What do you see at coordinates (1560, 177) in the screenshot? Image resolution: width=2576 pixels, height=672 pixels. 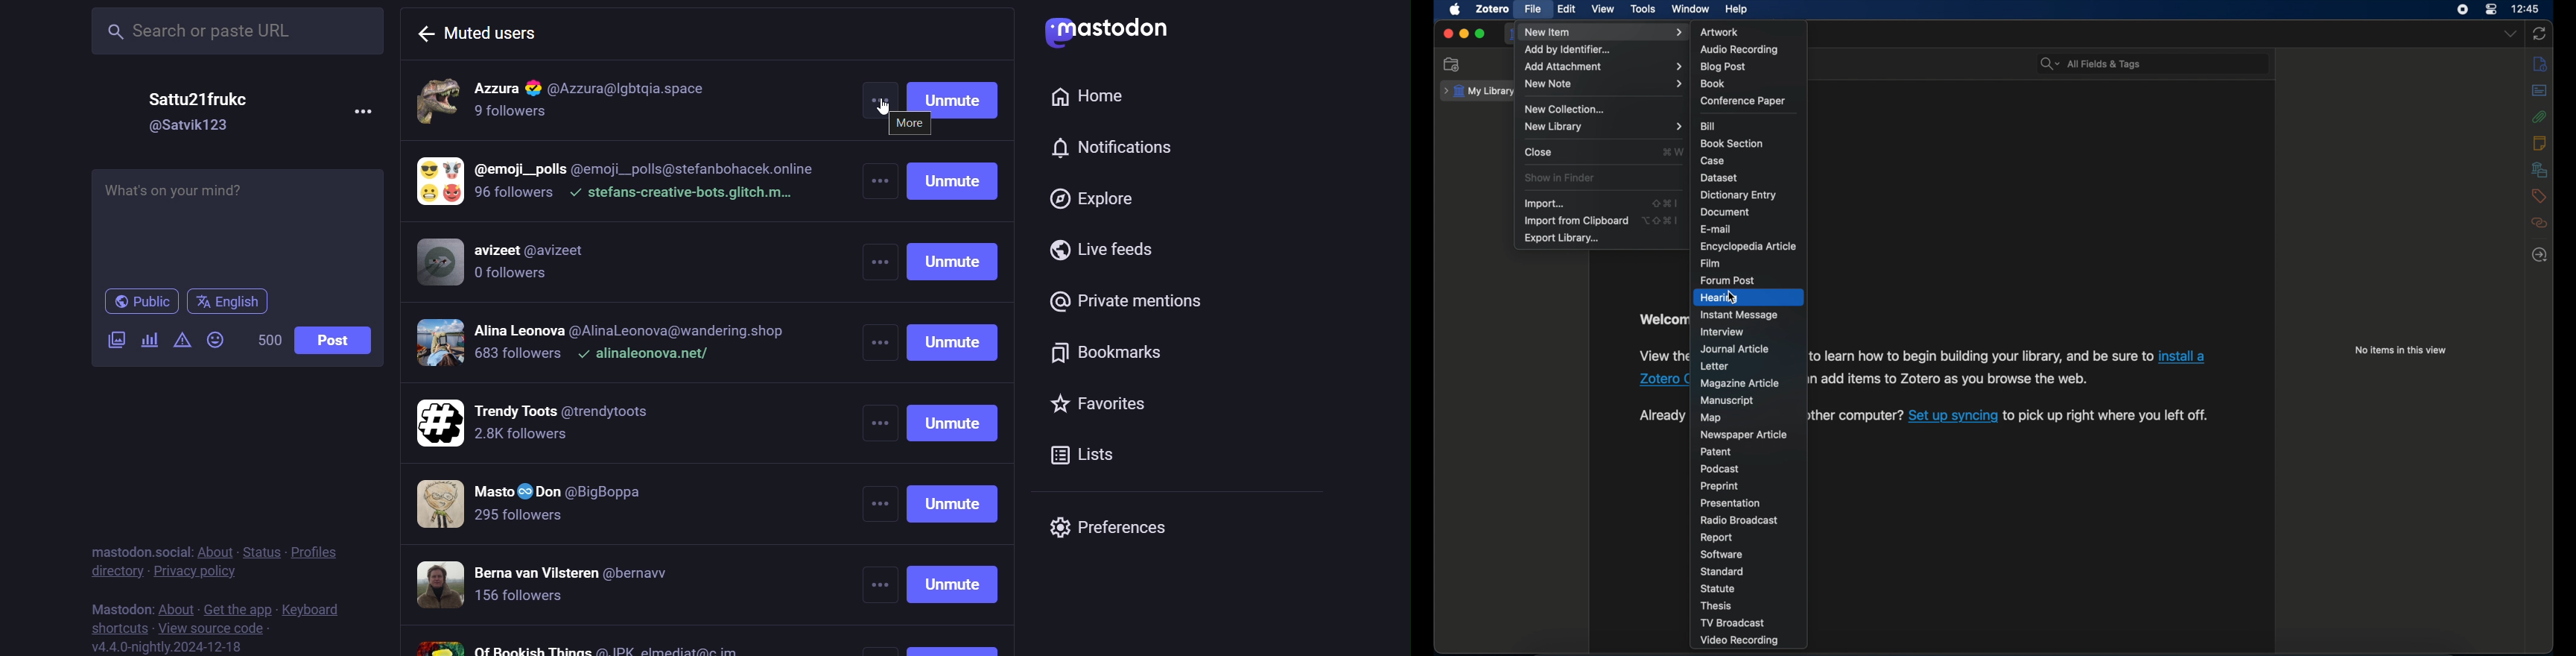 I see `show in finder` at bounding box center [1560, 177].